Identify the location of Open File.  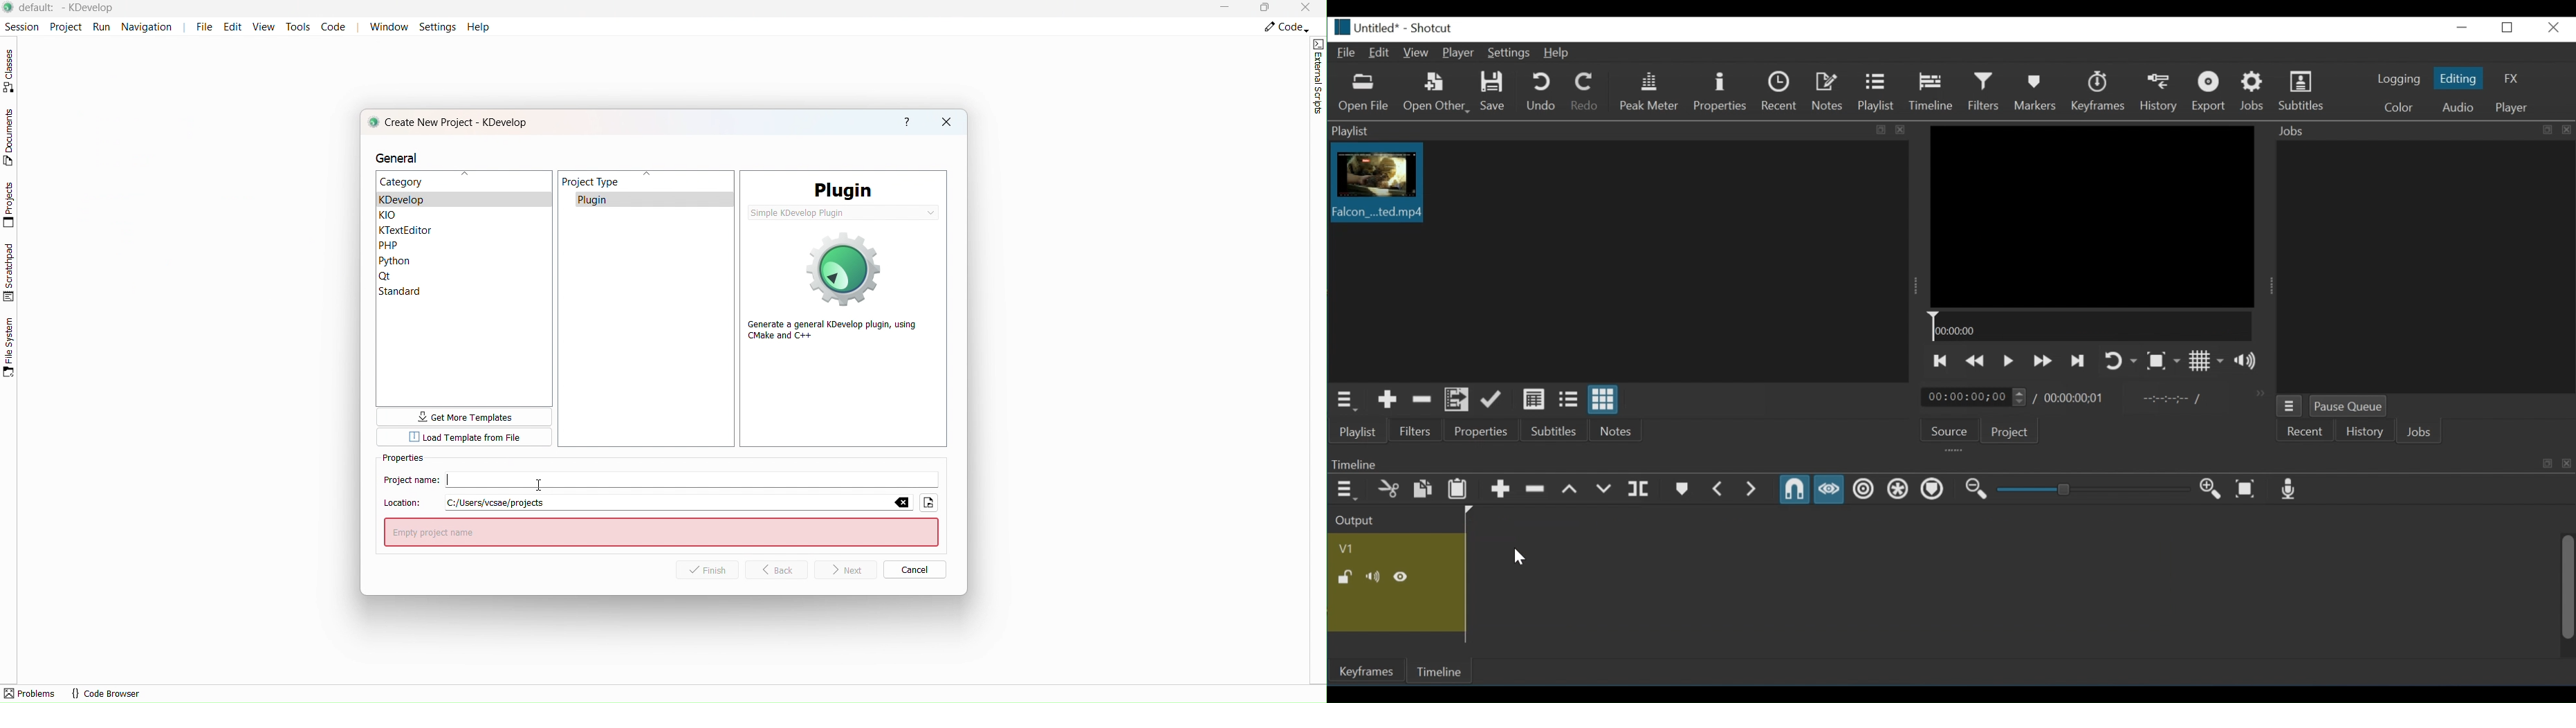
(1364, 94).